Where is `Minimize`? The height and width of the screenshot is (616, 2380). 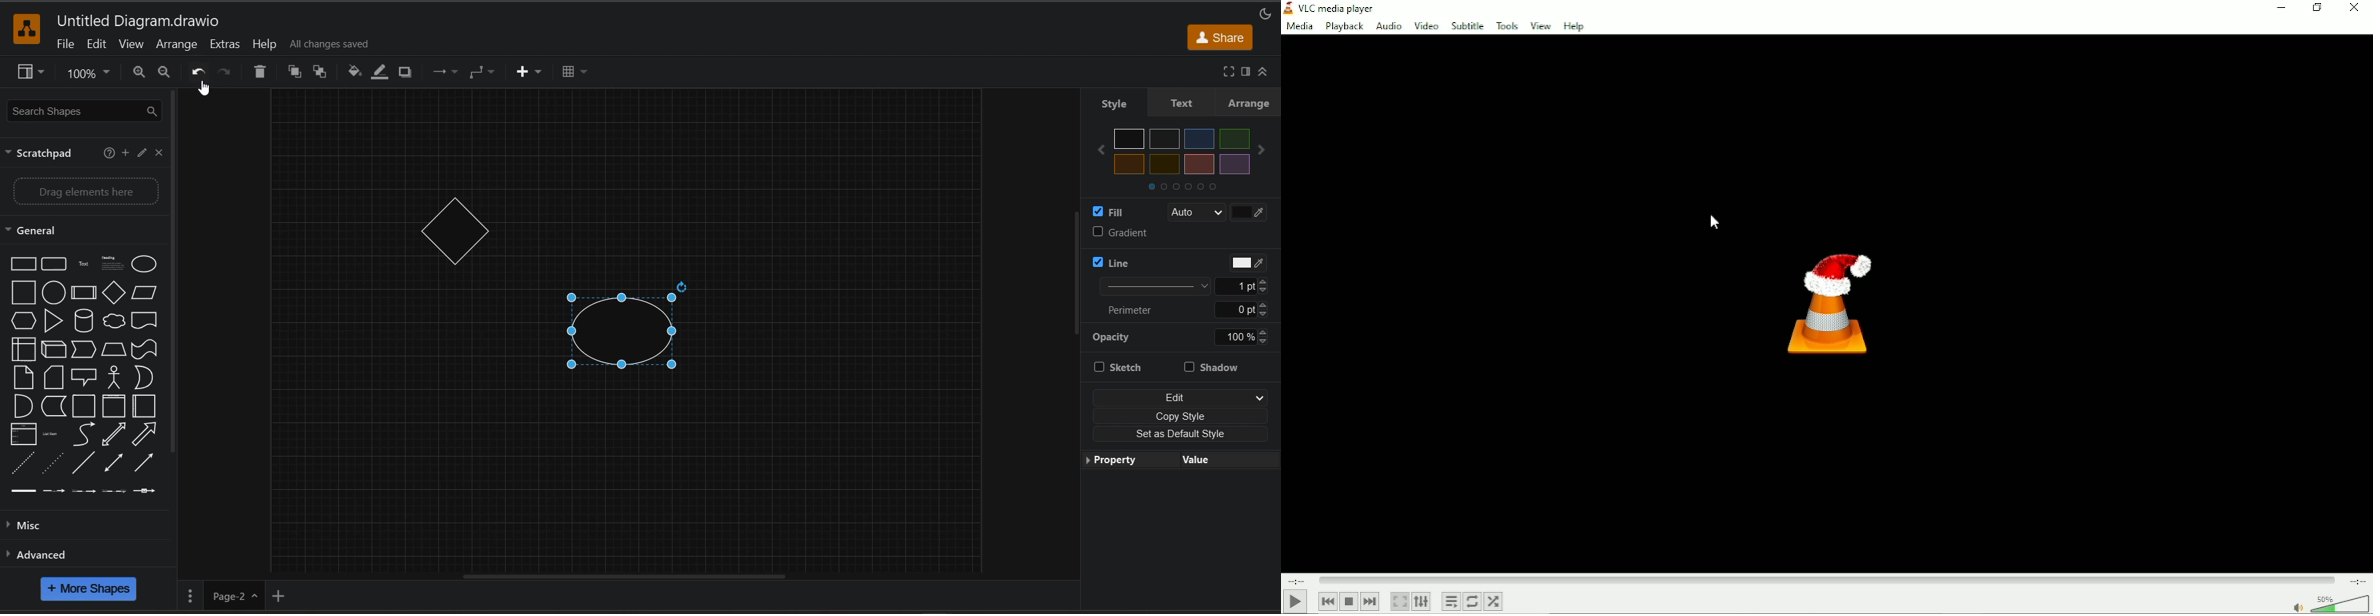
Minimize is located at coordinates (2277, 9).